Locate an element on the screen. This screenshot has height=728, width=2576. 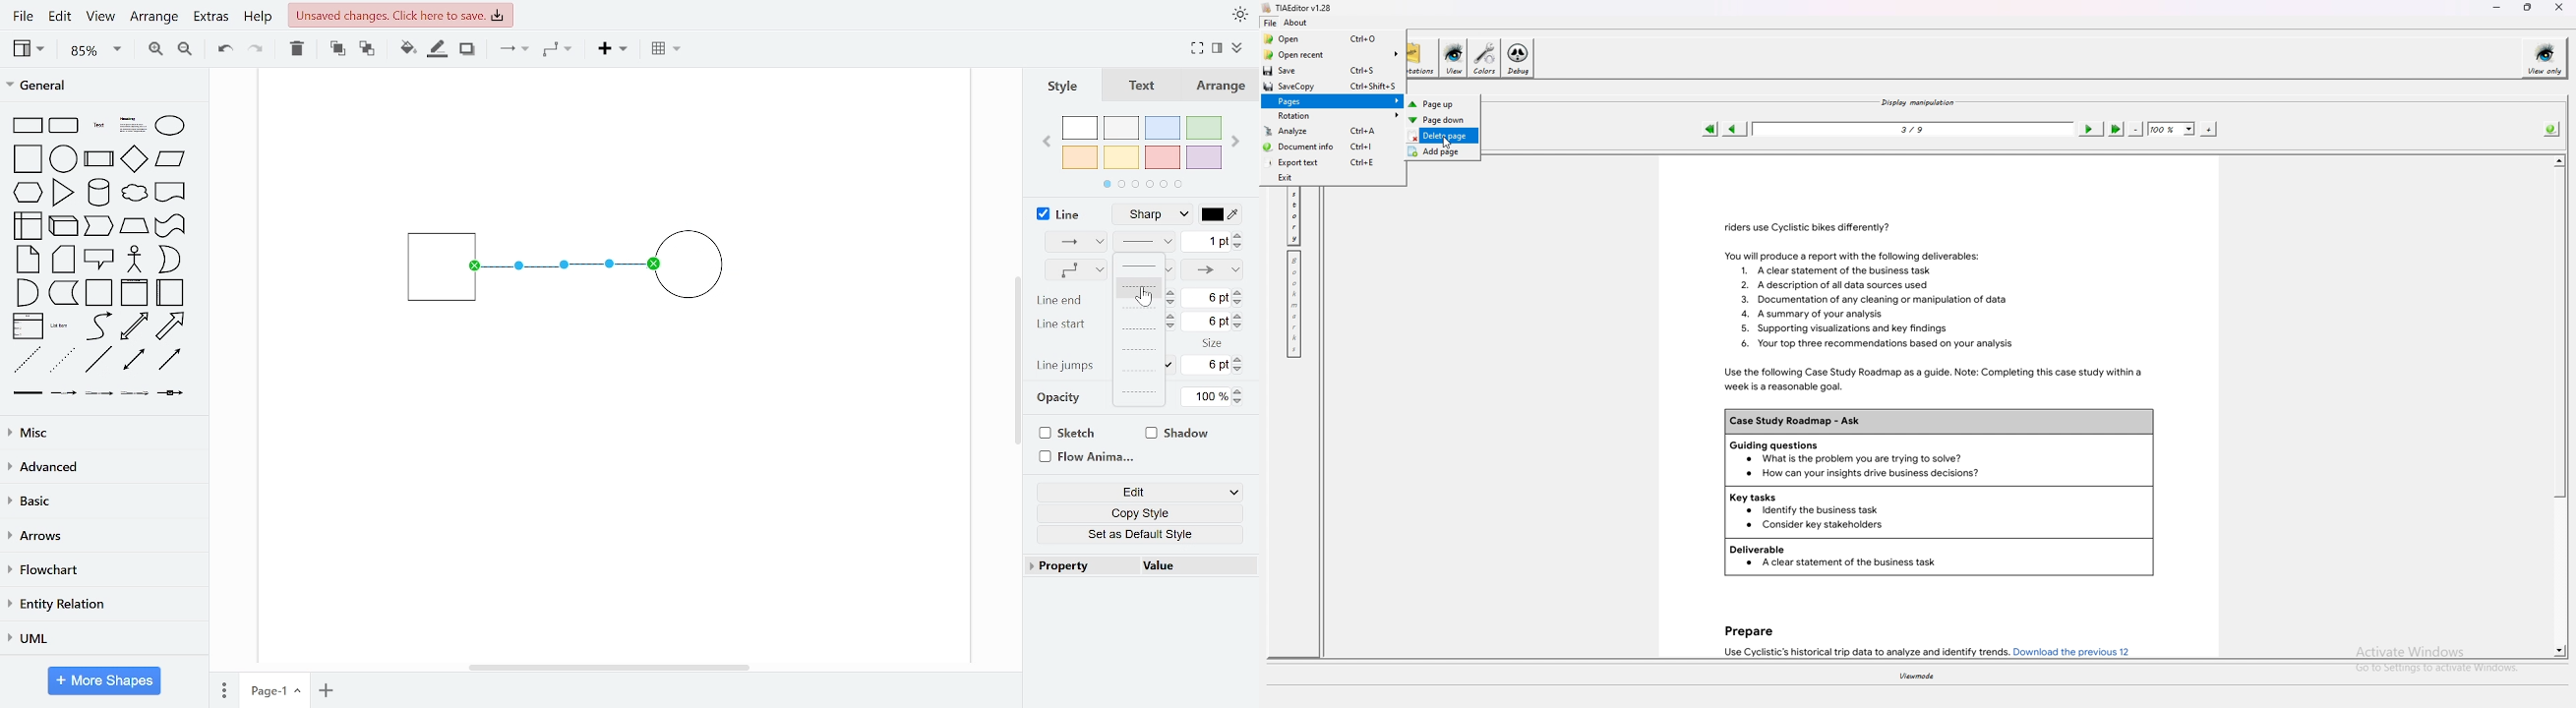
arrange is located at coordinates (154, 18).